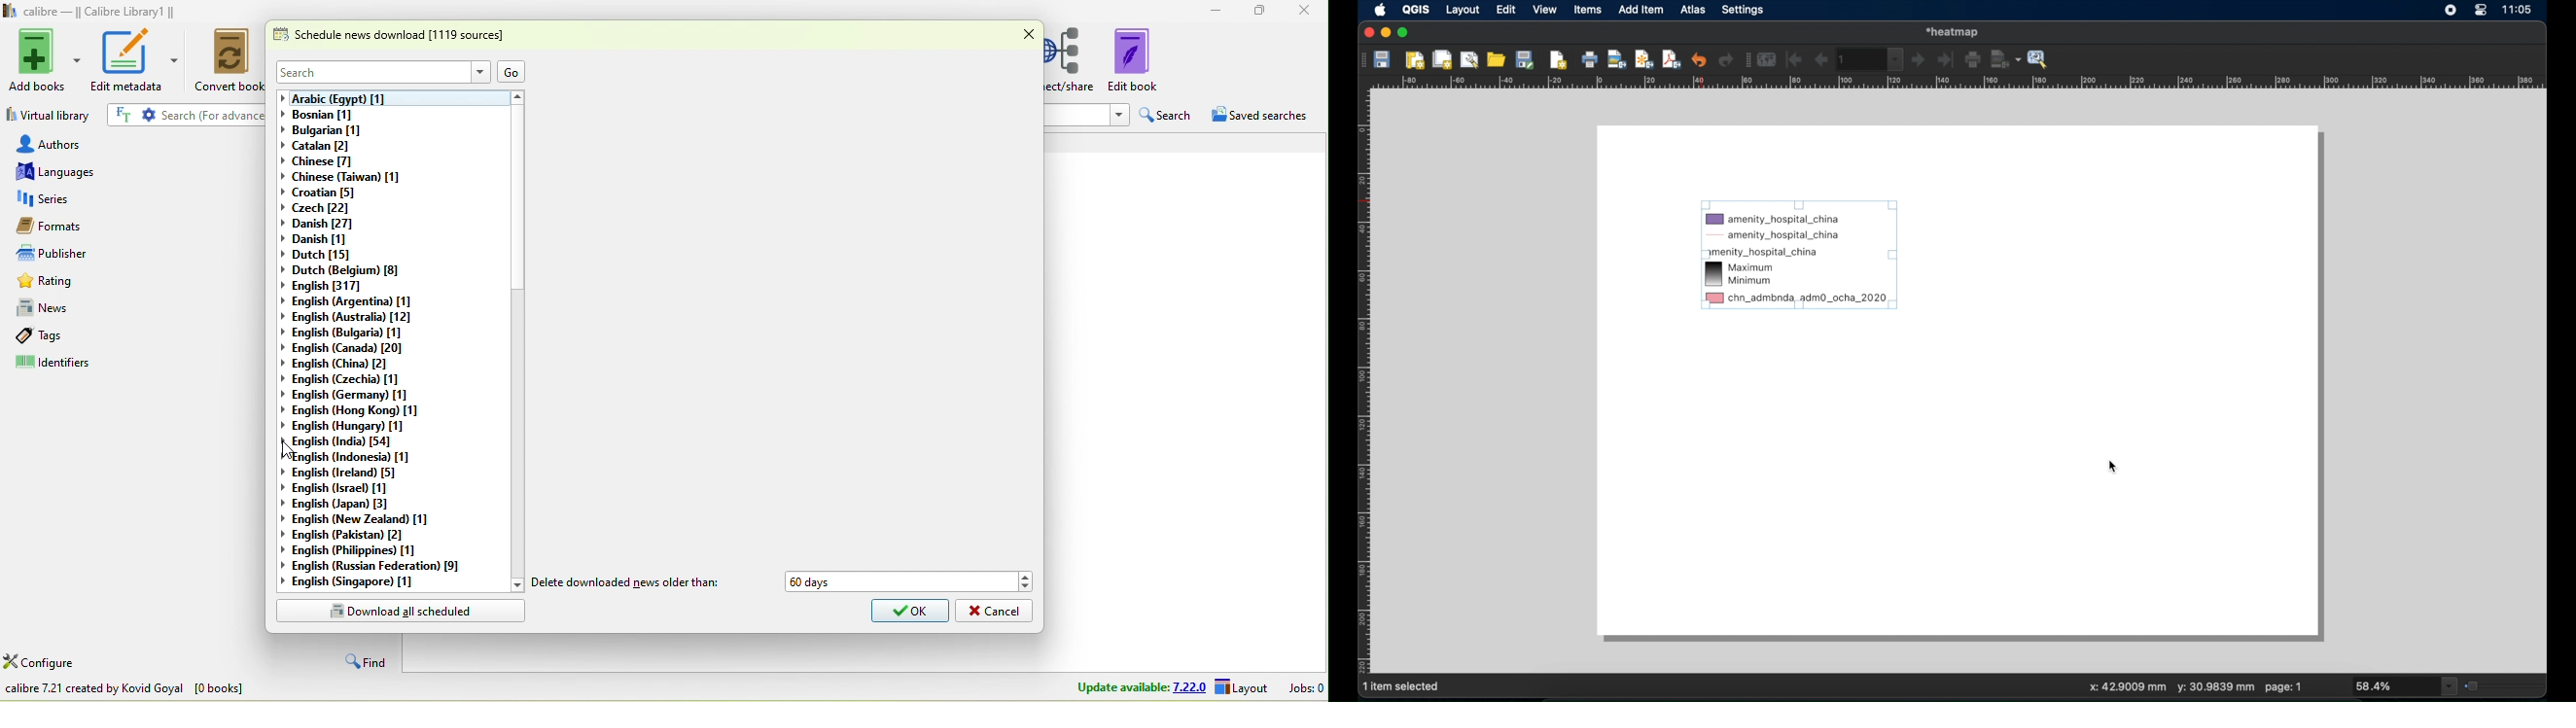 This screenshot has height=728, width=2576. I want to click on items, so click(1588, 11).